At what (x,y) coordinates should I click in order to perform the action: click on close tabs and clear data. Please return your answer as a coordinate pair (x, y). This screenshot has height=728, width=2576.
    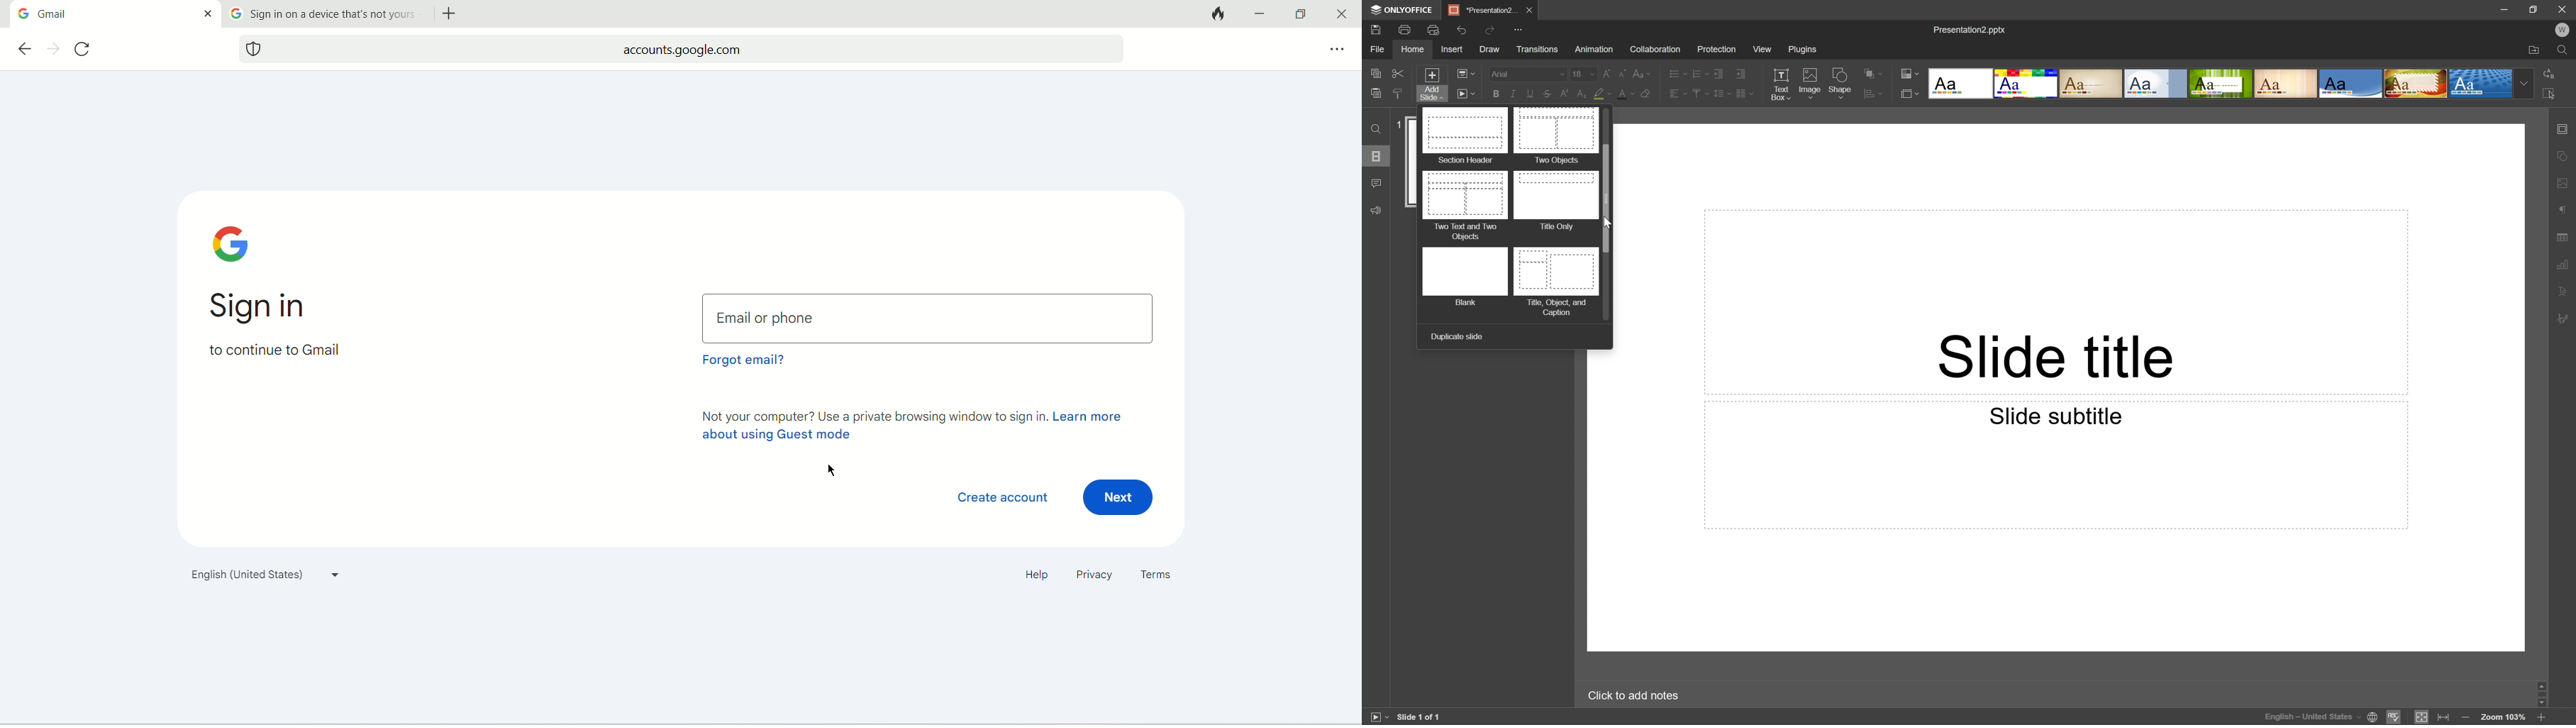
    Looking at the image, I should click on (1216, 15).